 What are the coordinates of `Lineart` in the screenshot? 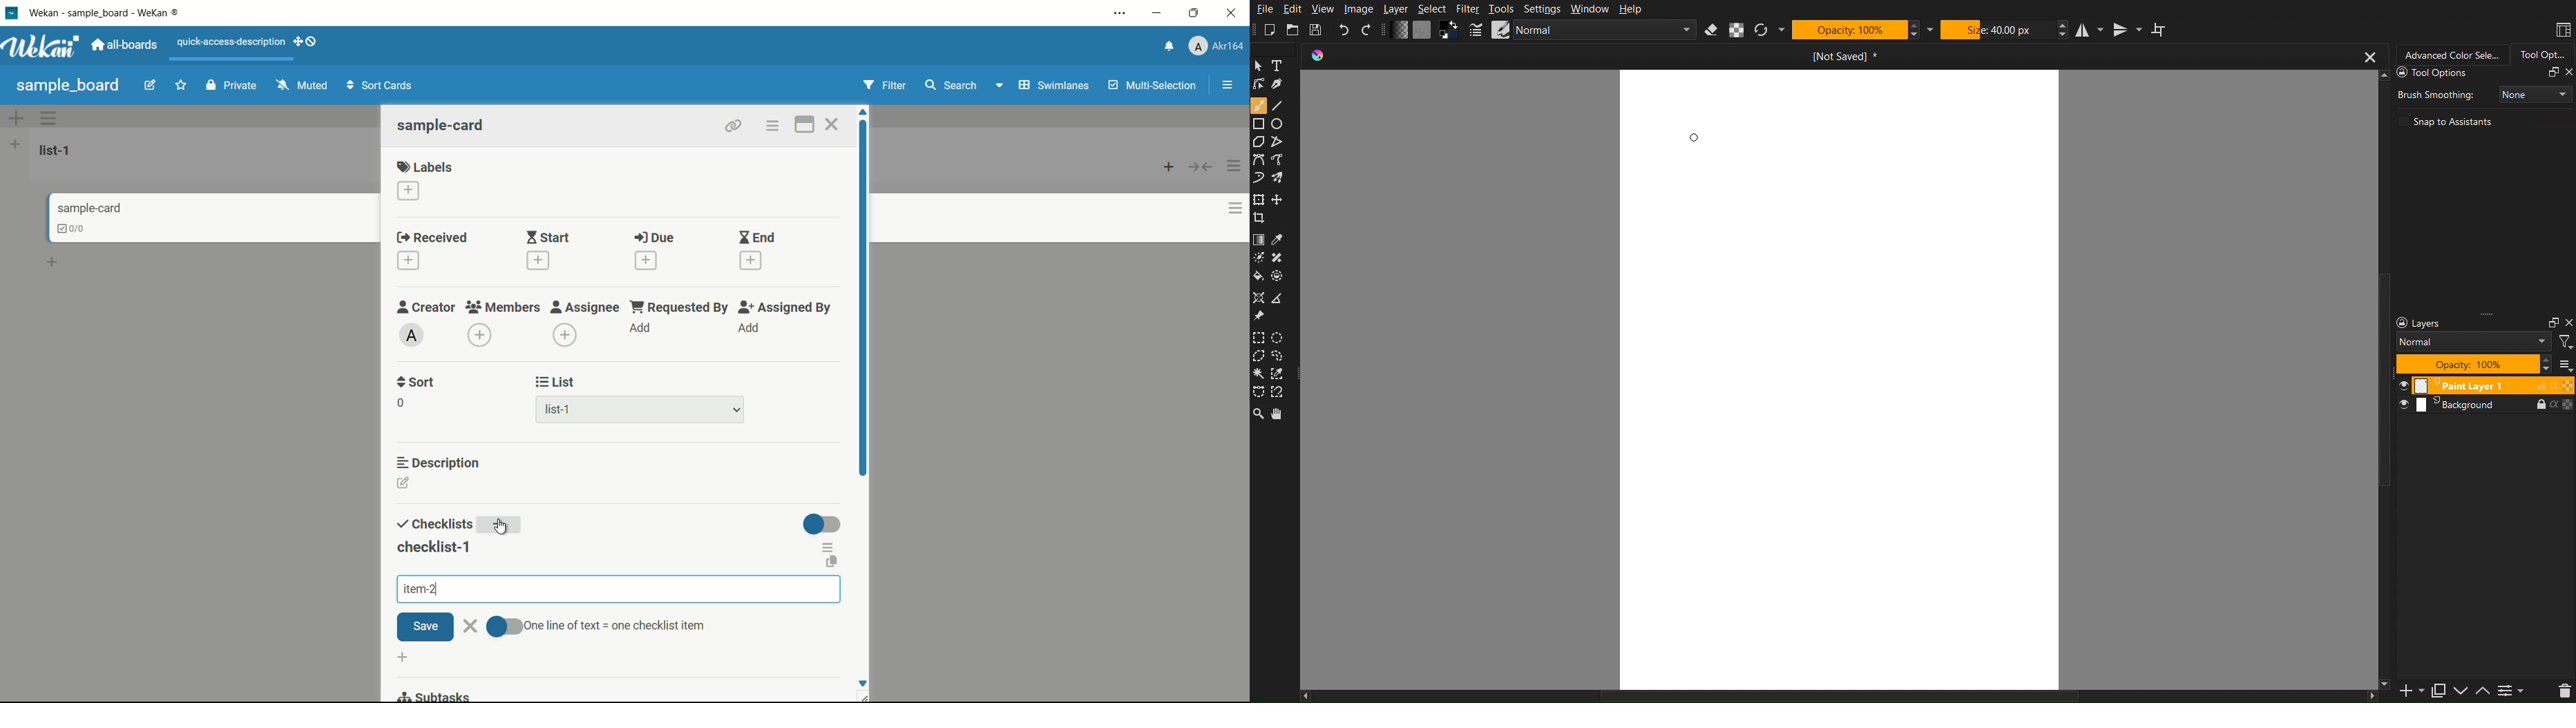 It's located at (1282, 86).